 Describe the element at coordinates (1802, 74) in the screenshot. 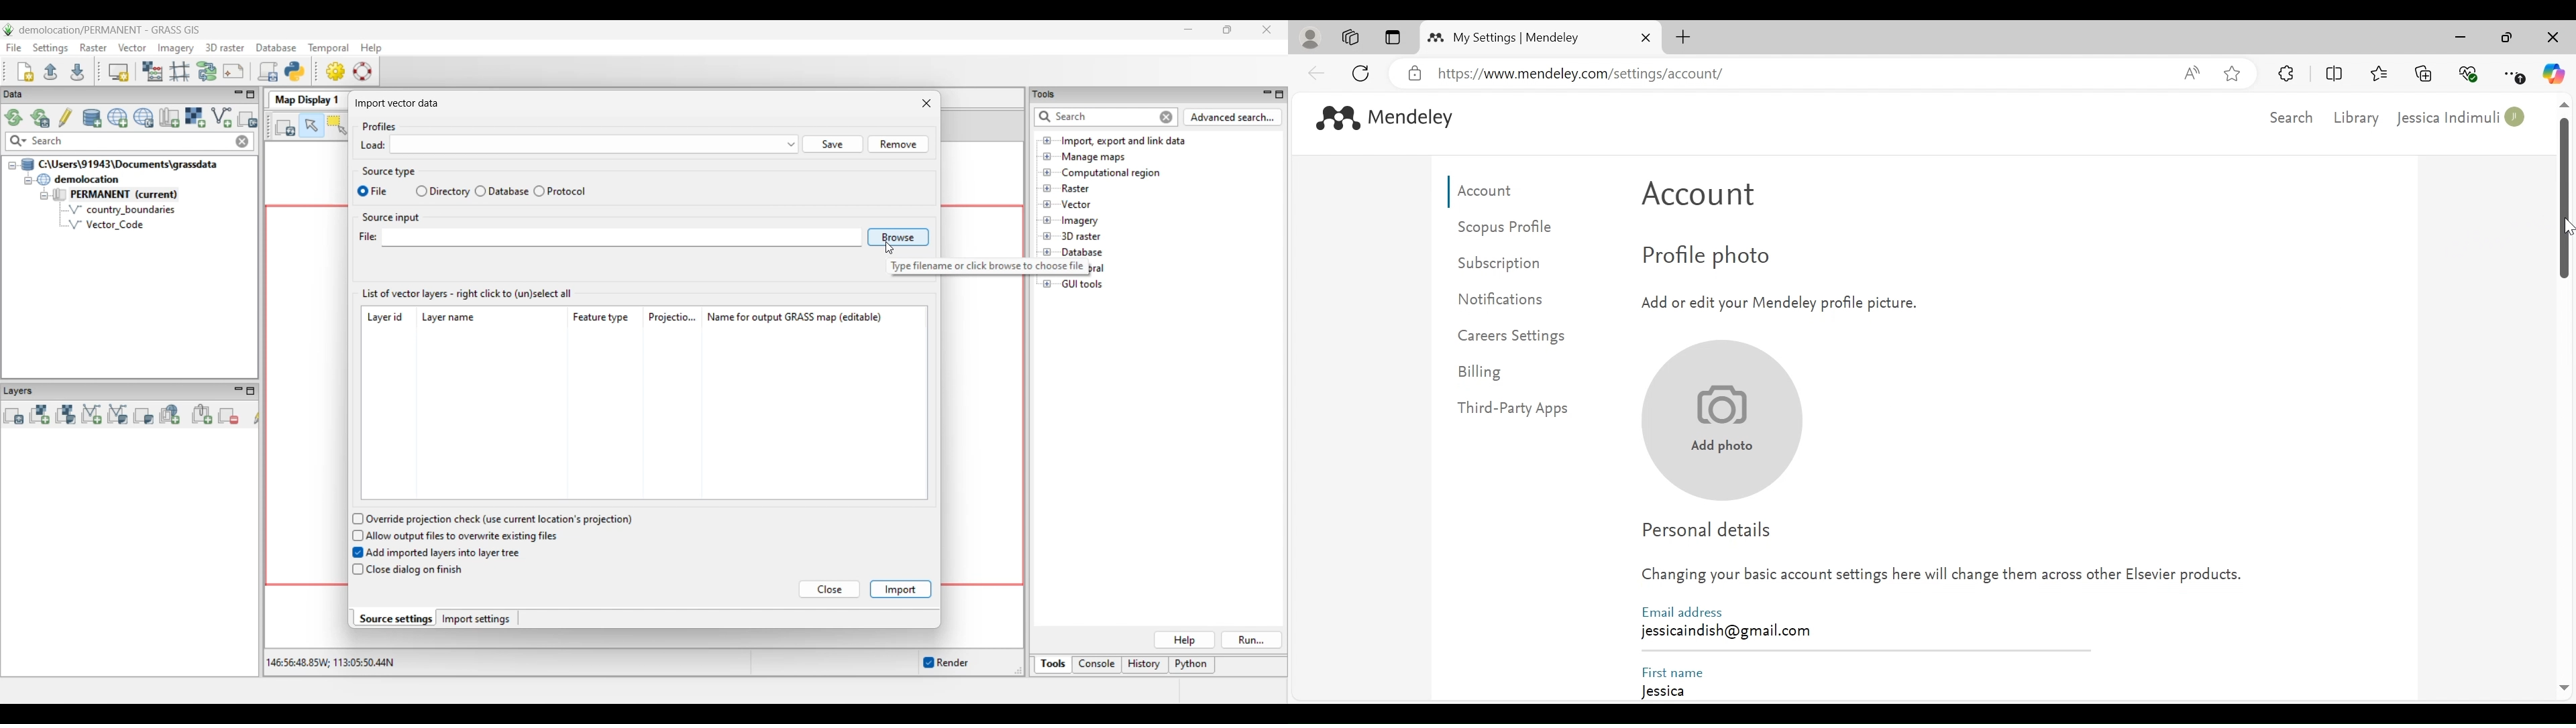

I see `https://www.mendeley.com/settings/account/` at that location.